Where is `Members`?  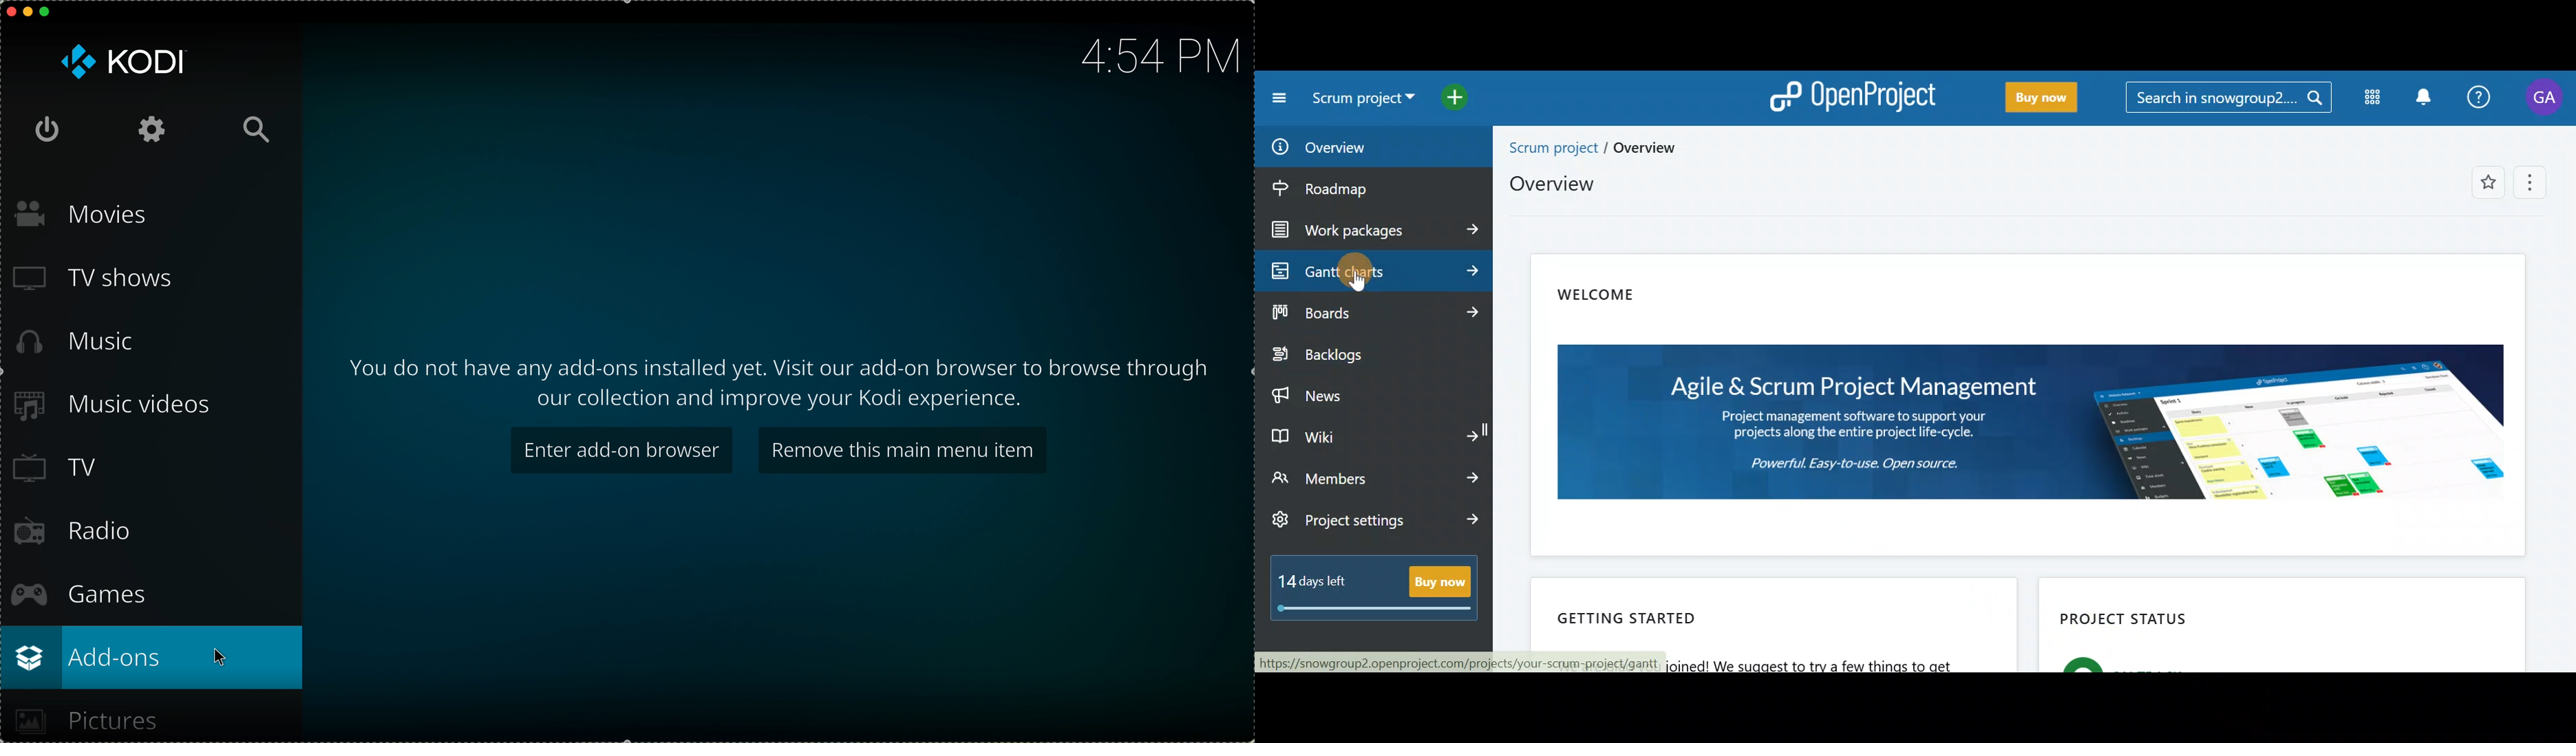
Members is located at coordinates (1372, 483).